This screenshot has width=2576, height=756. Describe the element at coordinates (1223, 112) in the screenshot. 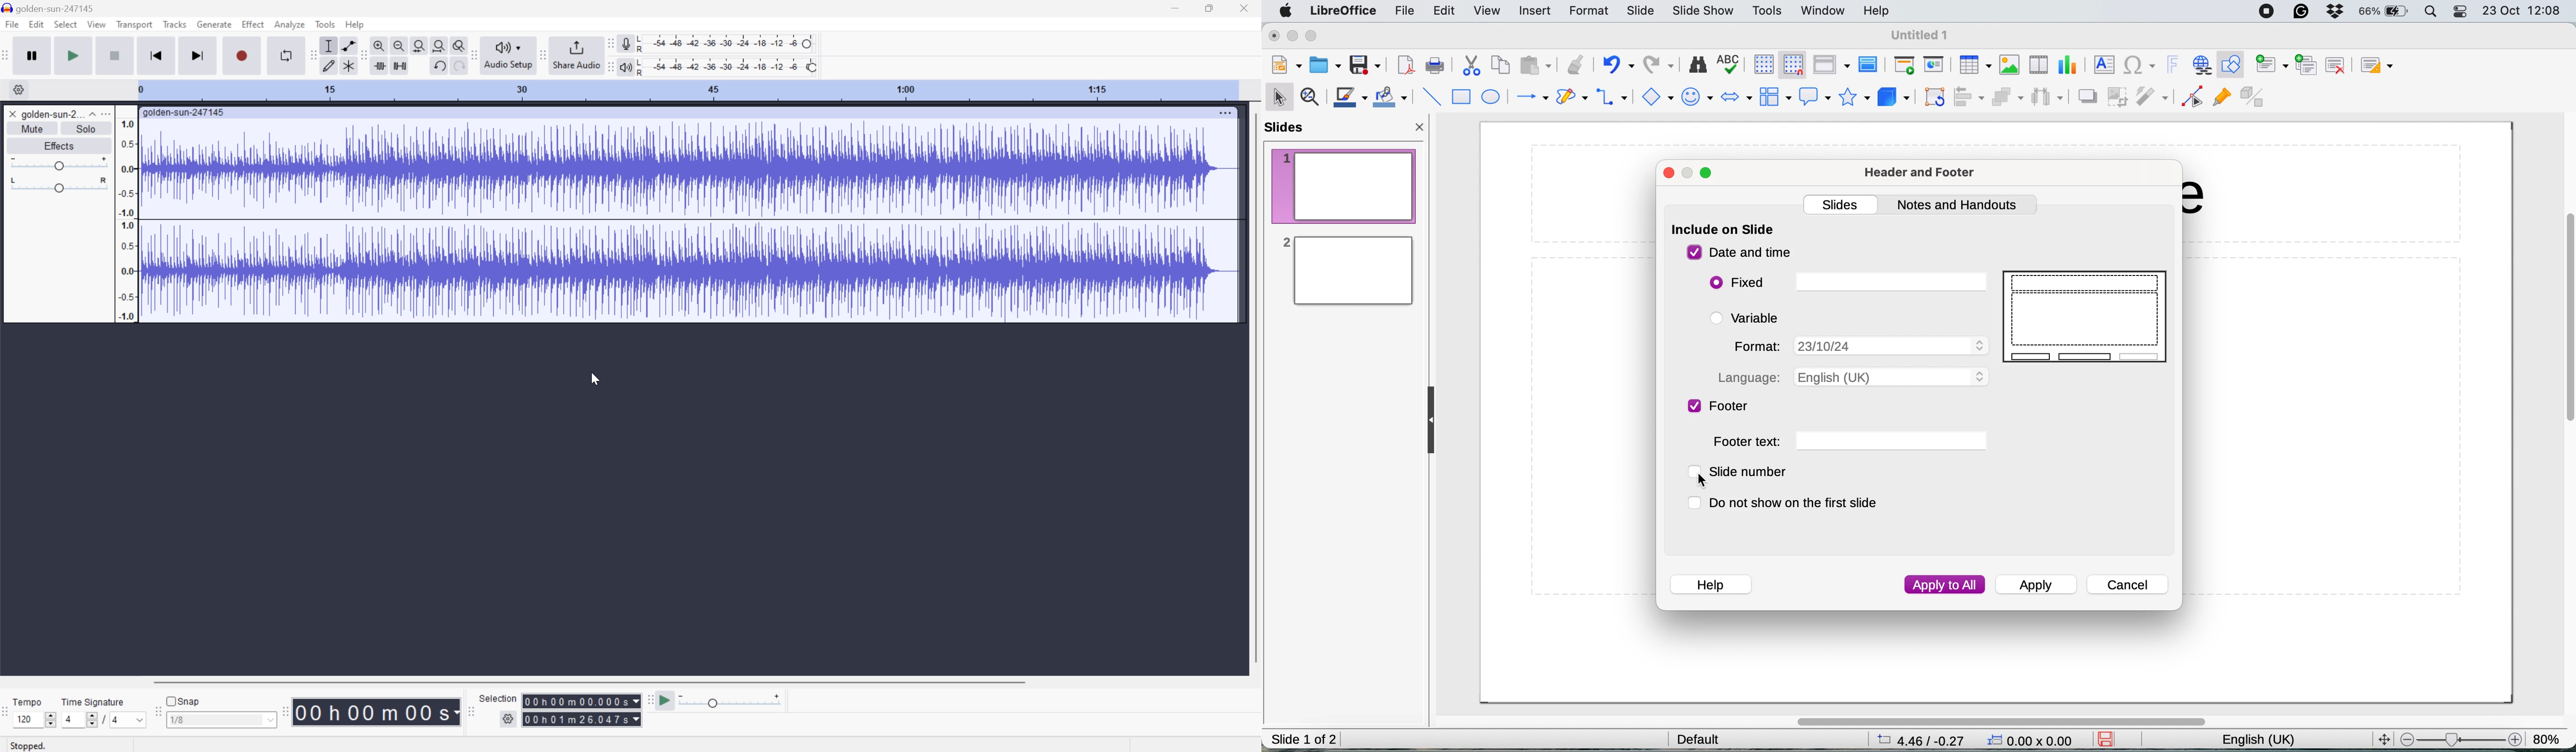

I see `More` at that location.